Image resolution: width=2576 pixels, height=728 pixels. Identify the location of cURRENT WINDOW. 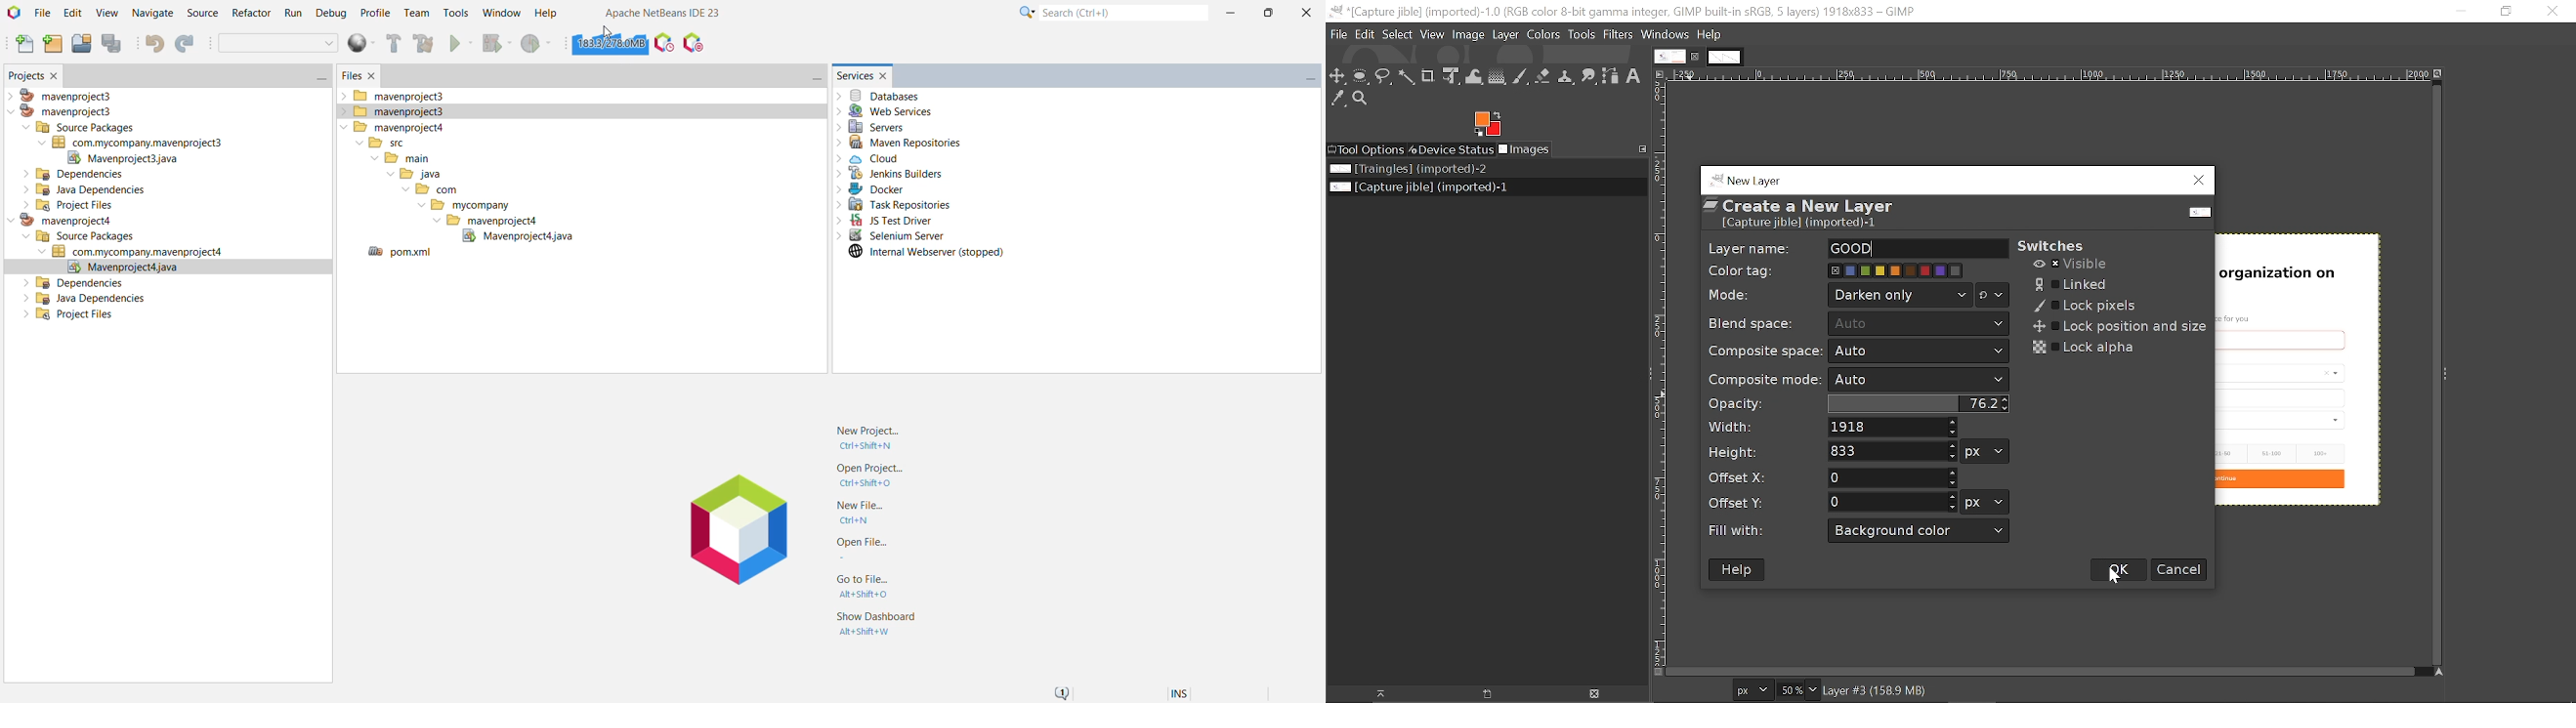
(1623, 11).